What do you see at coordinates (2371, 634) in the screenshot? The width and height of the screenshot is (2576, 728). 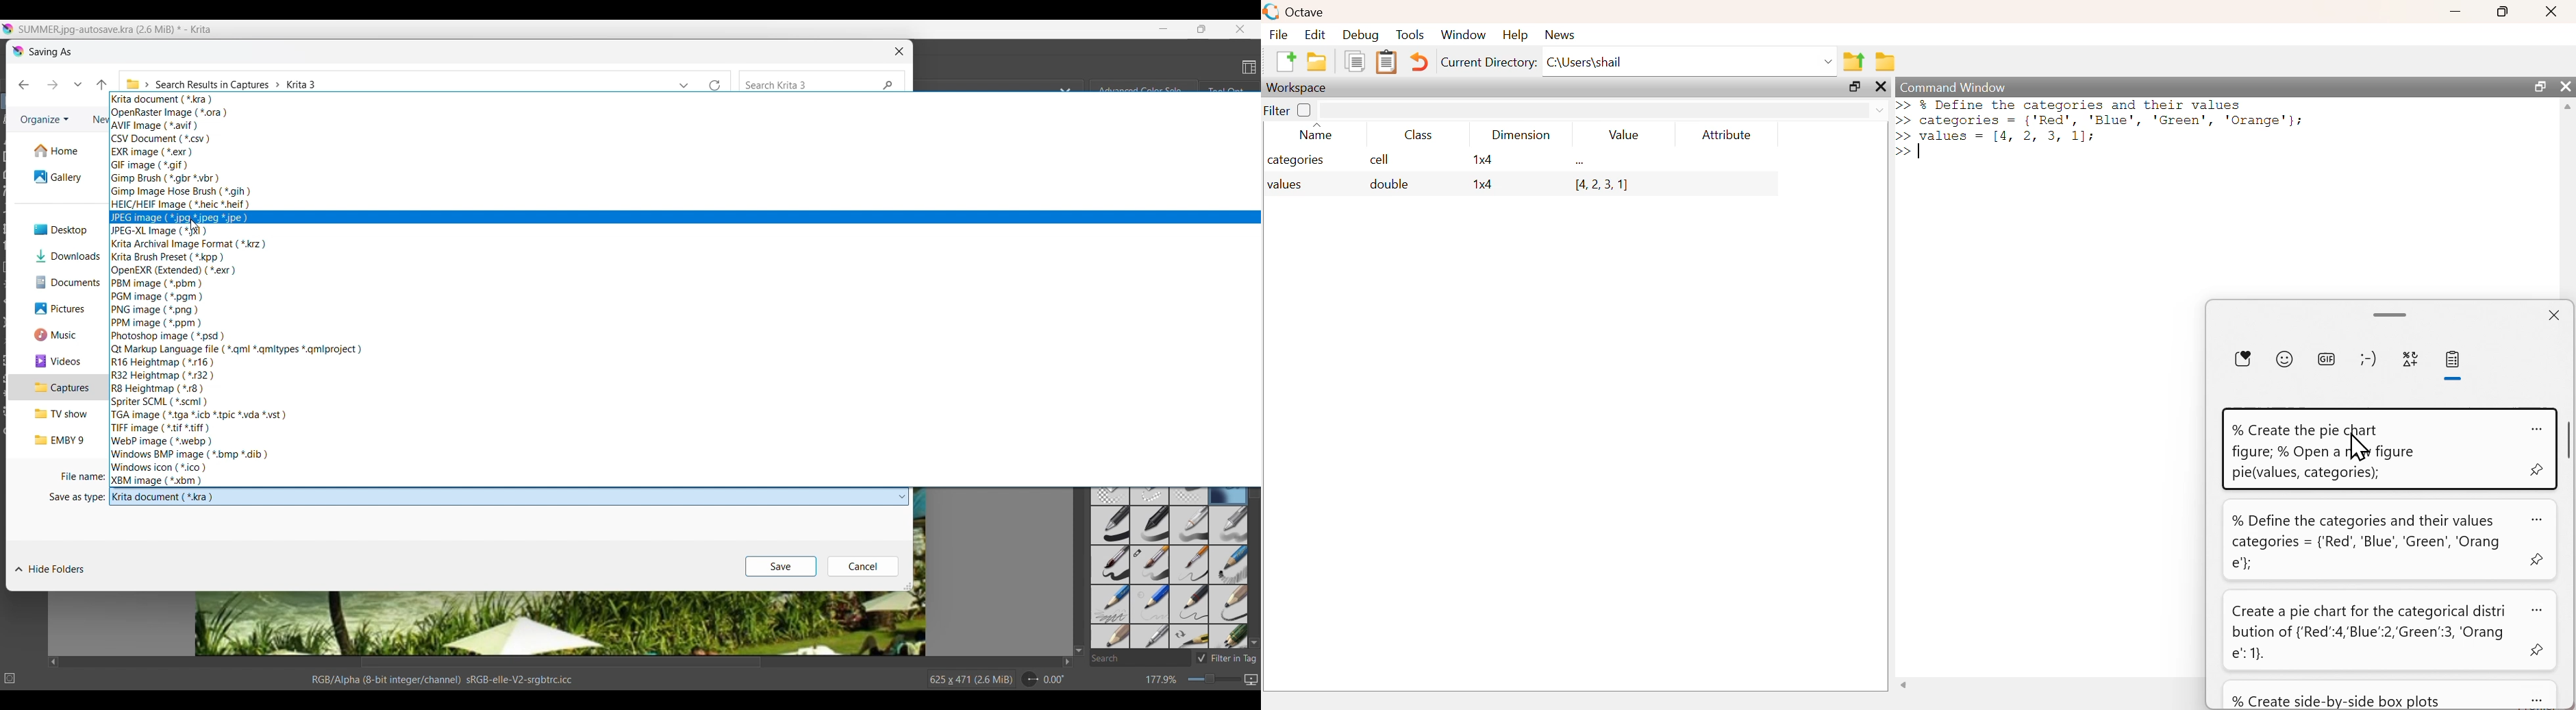 I see `Create a pie chart for the categorical distri
bution of {'Red":4,'Blue":2,'Green":3, Png
e" 1}.` at bounding box center [2371, 634].